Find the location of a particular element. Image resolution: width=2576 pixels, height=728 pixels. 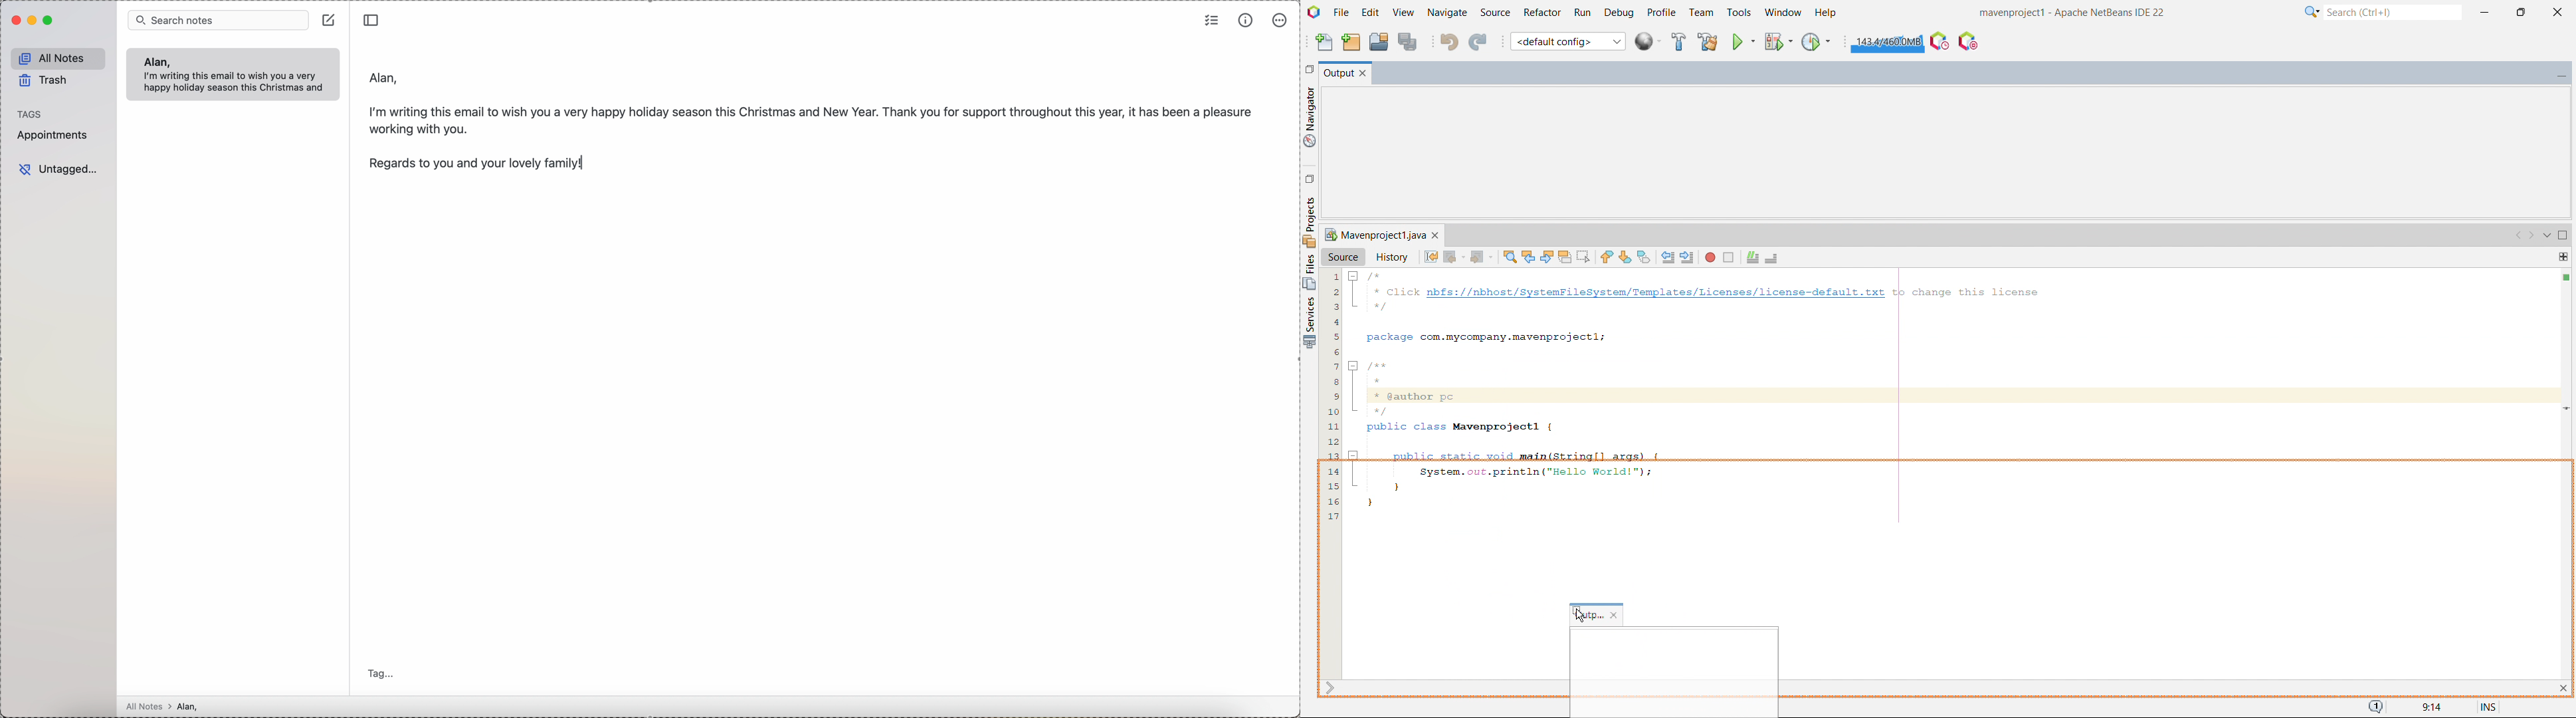

tags is located at coordinates (30, 114).